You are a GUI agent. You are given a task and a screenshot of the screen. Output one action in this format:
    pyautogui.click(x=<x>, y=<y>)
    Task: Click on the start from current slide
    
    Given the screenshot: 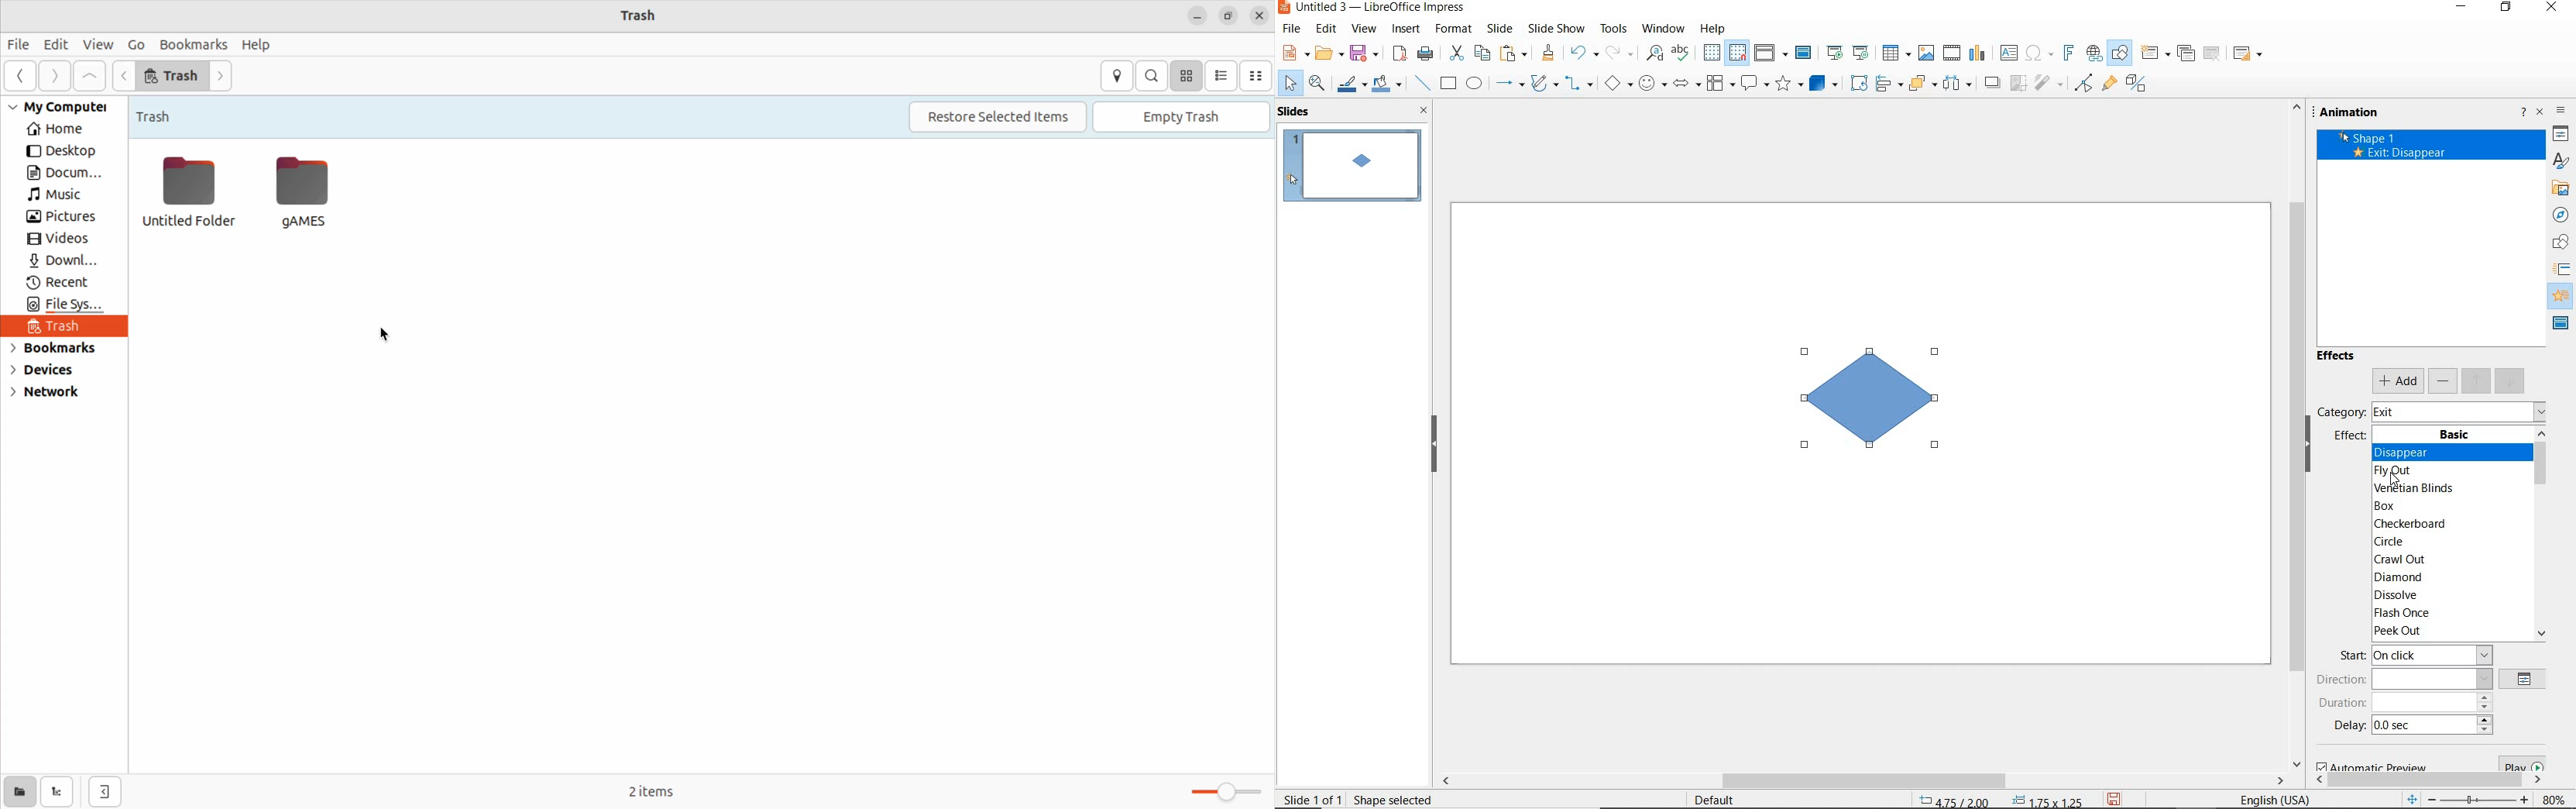 What is the action you would take?
    pyautogui.click(x=1863, y=53)
    